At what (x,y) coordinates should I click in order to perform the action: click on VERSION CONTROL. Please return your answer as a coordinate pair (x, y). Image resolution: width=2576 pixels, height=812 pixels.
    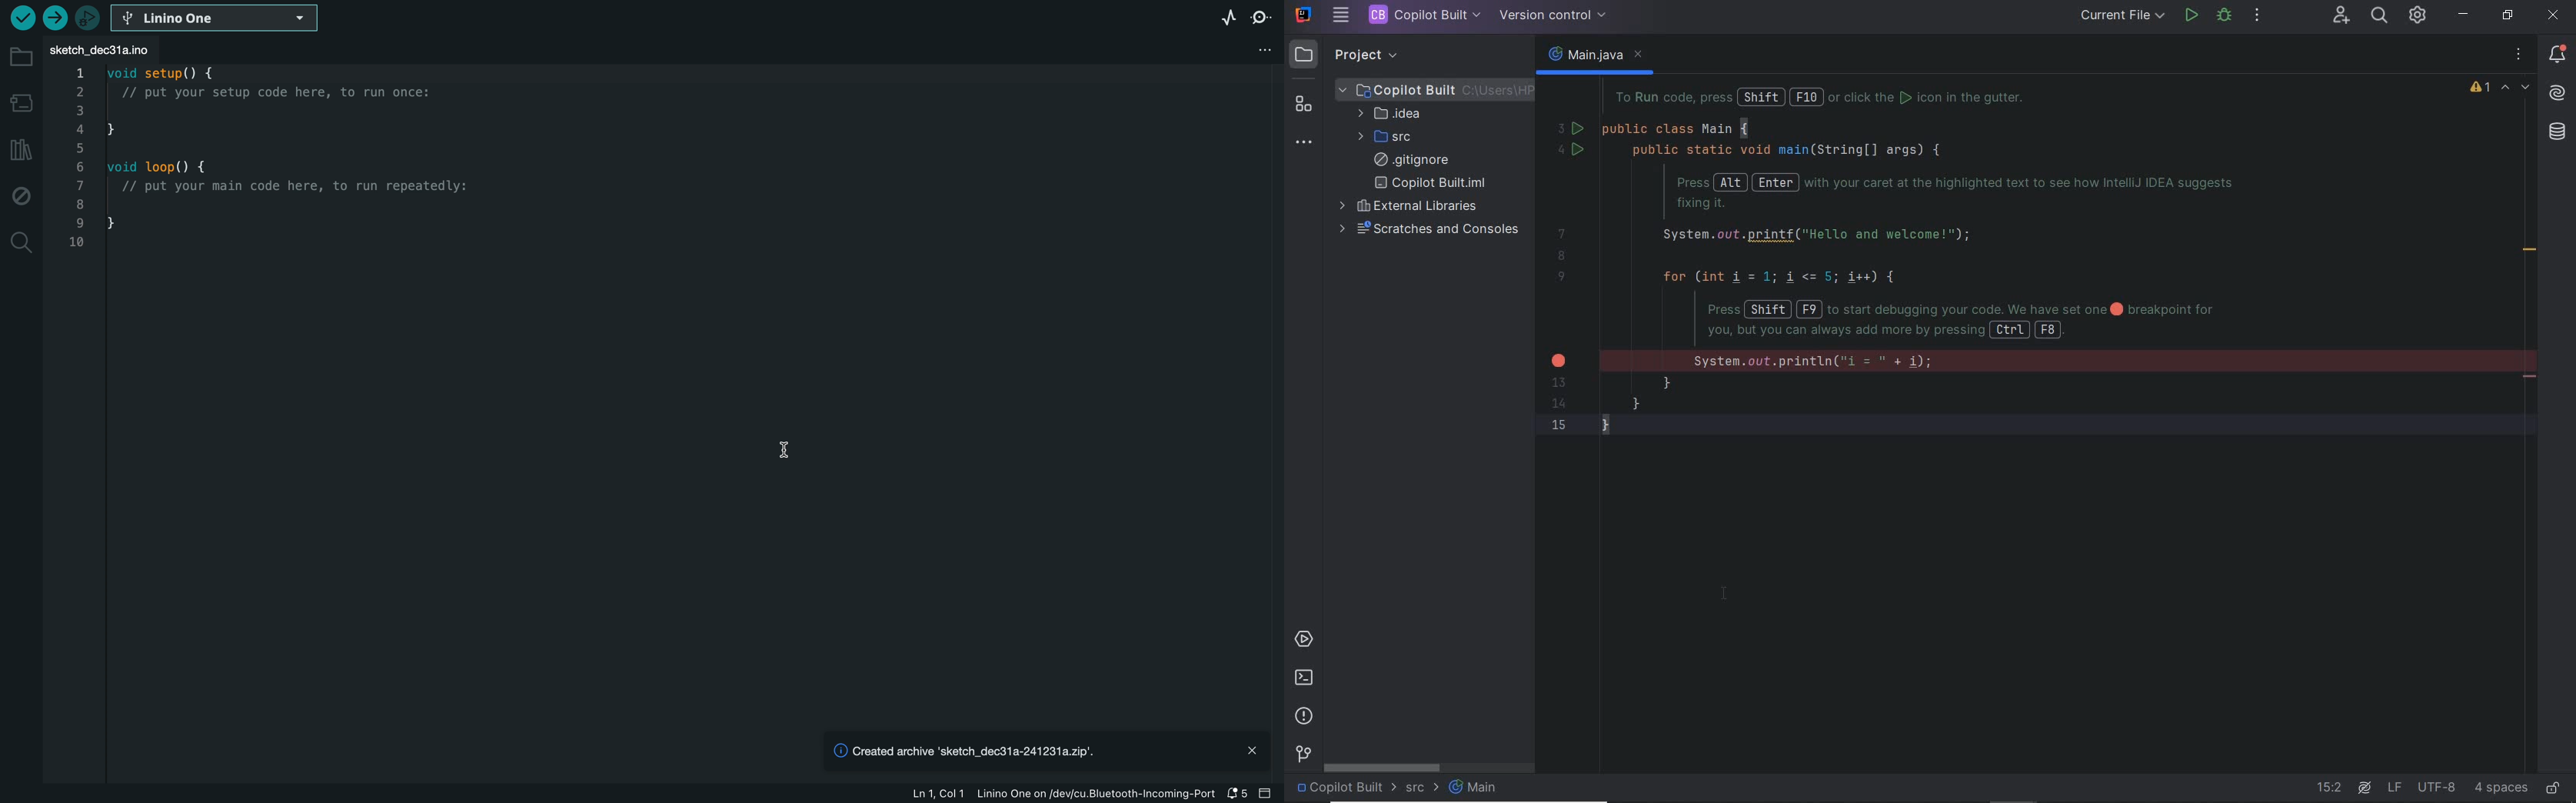
    Looking at the image, I should click on (1553, 17).